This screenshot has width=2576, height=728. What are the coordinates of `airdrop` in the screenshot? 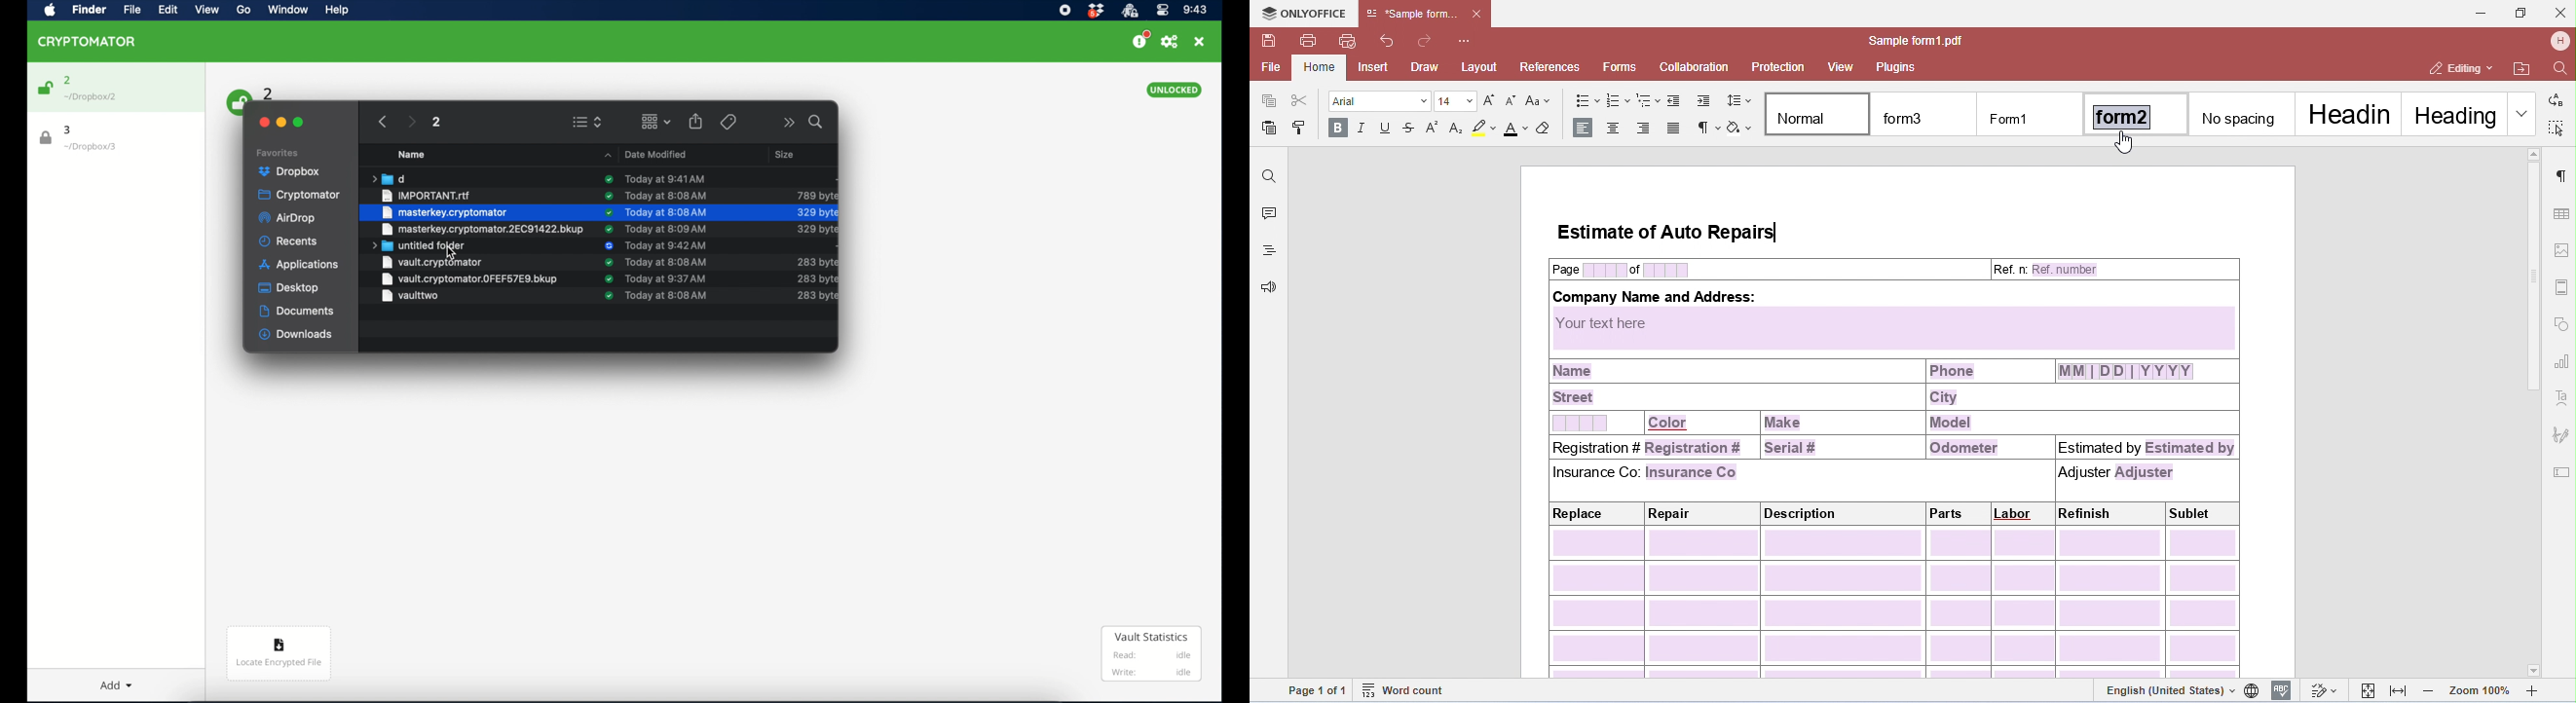 It's located at (286, 218).